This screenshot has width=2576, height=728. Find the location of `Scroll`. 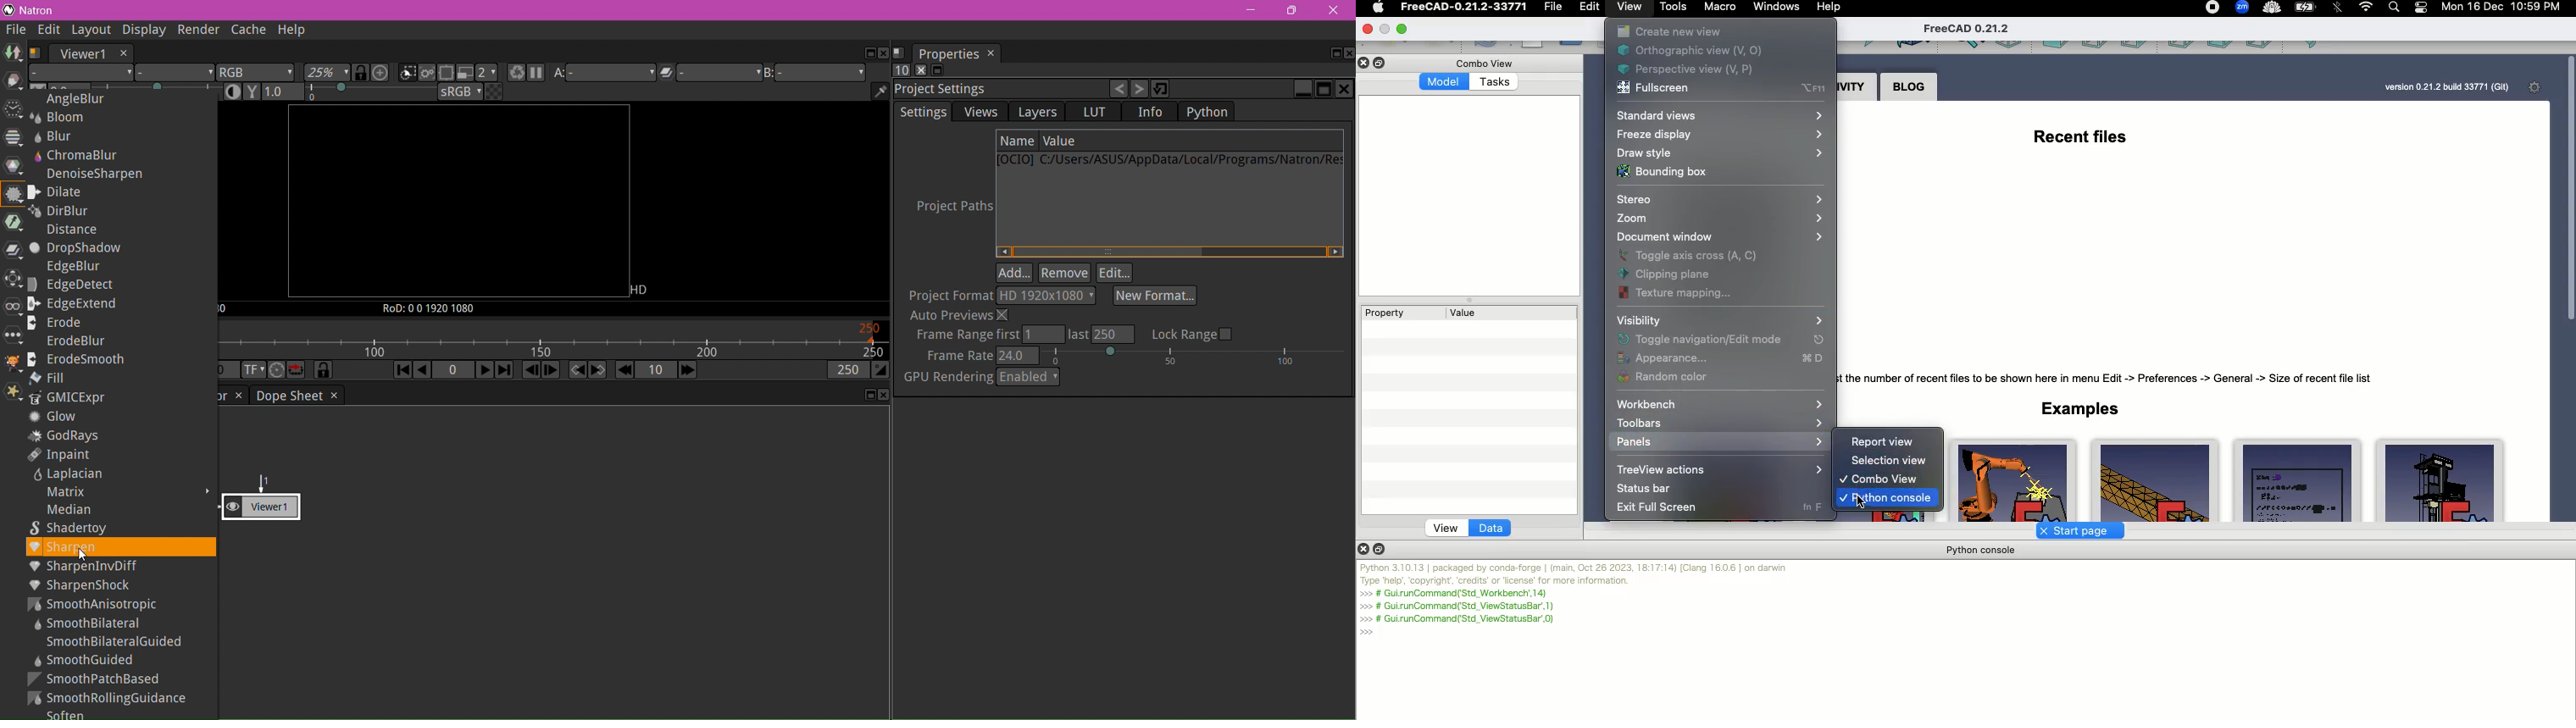

Scroll is located at coordinates (2568, 285).